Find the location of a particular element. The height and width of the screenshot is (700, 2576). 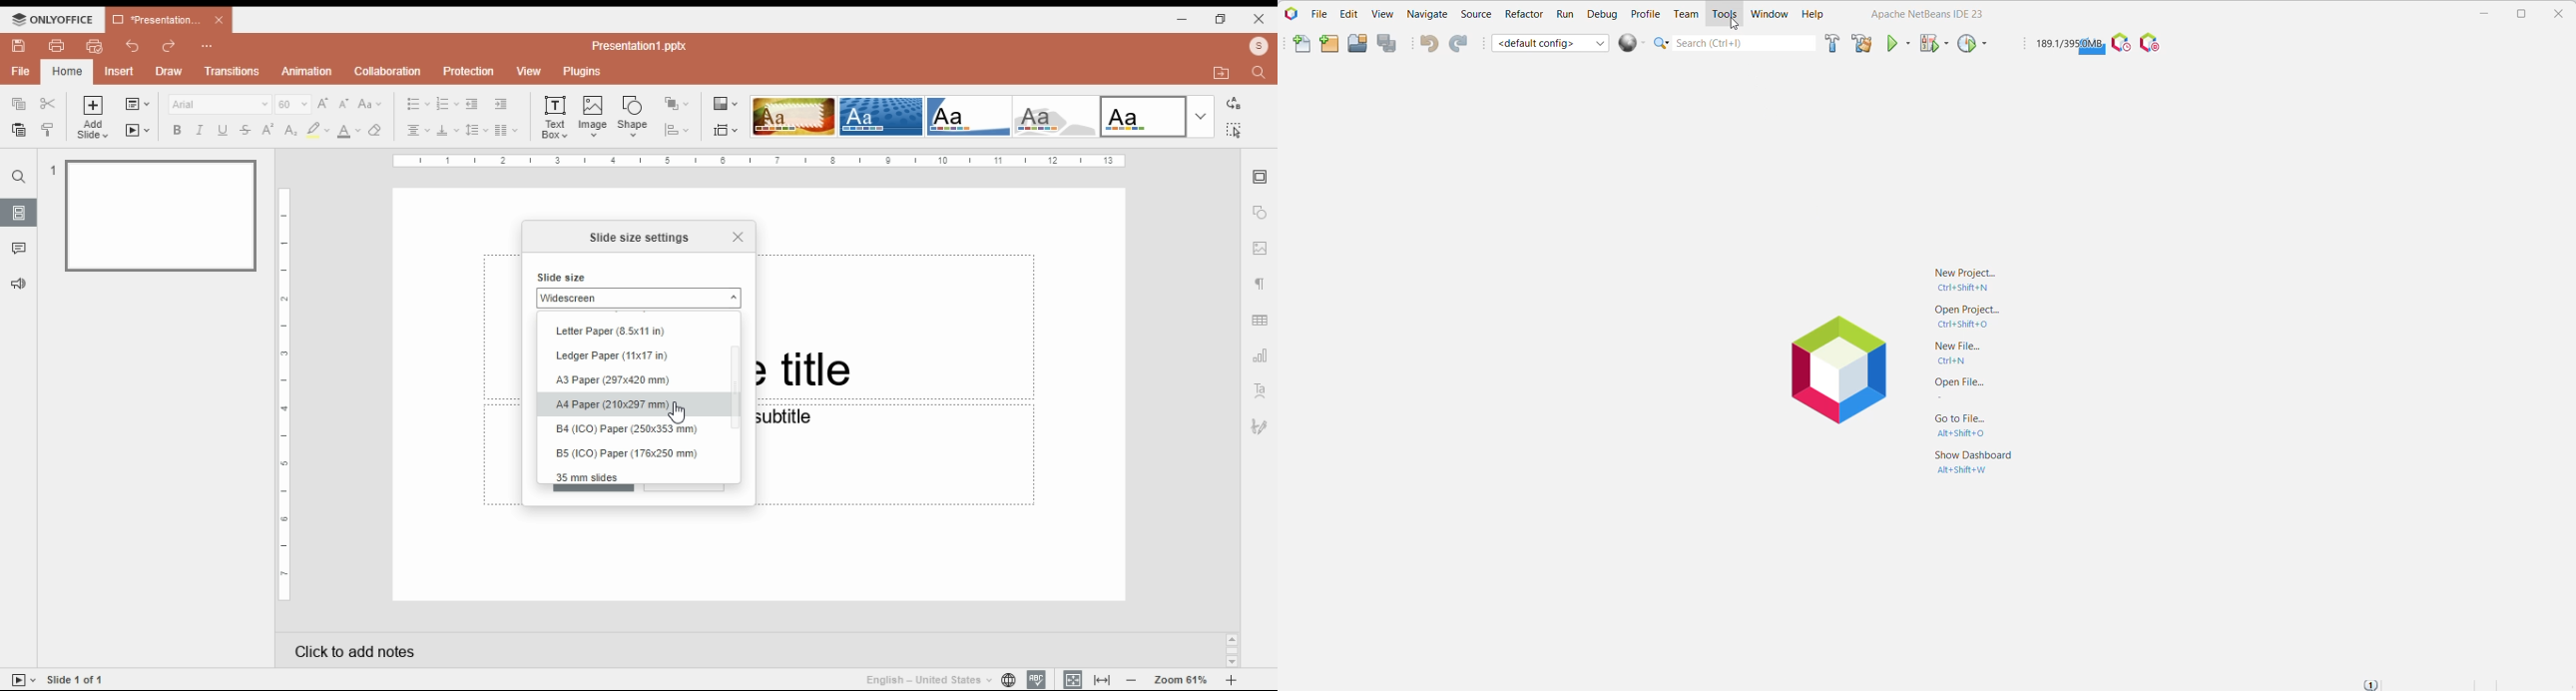

replace is located at coordinates (1232, 104).